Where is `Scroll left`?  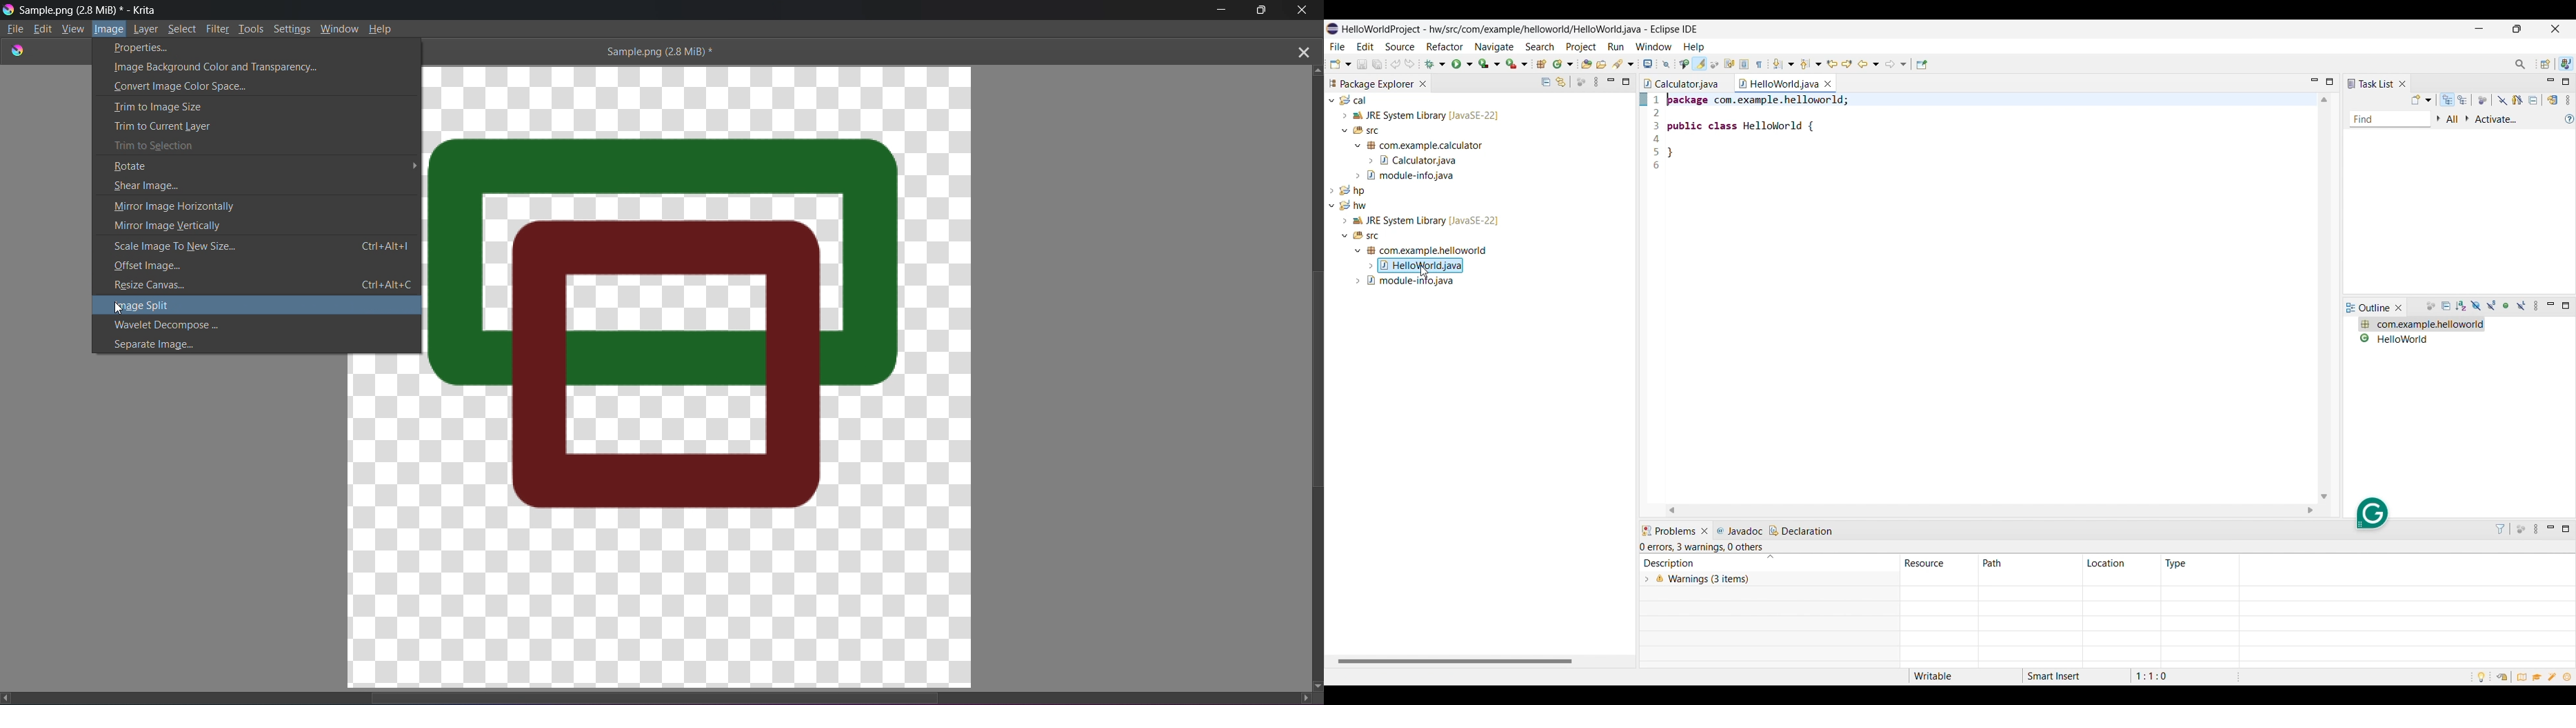
Scroll left is located at coordinates (9, 697).